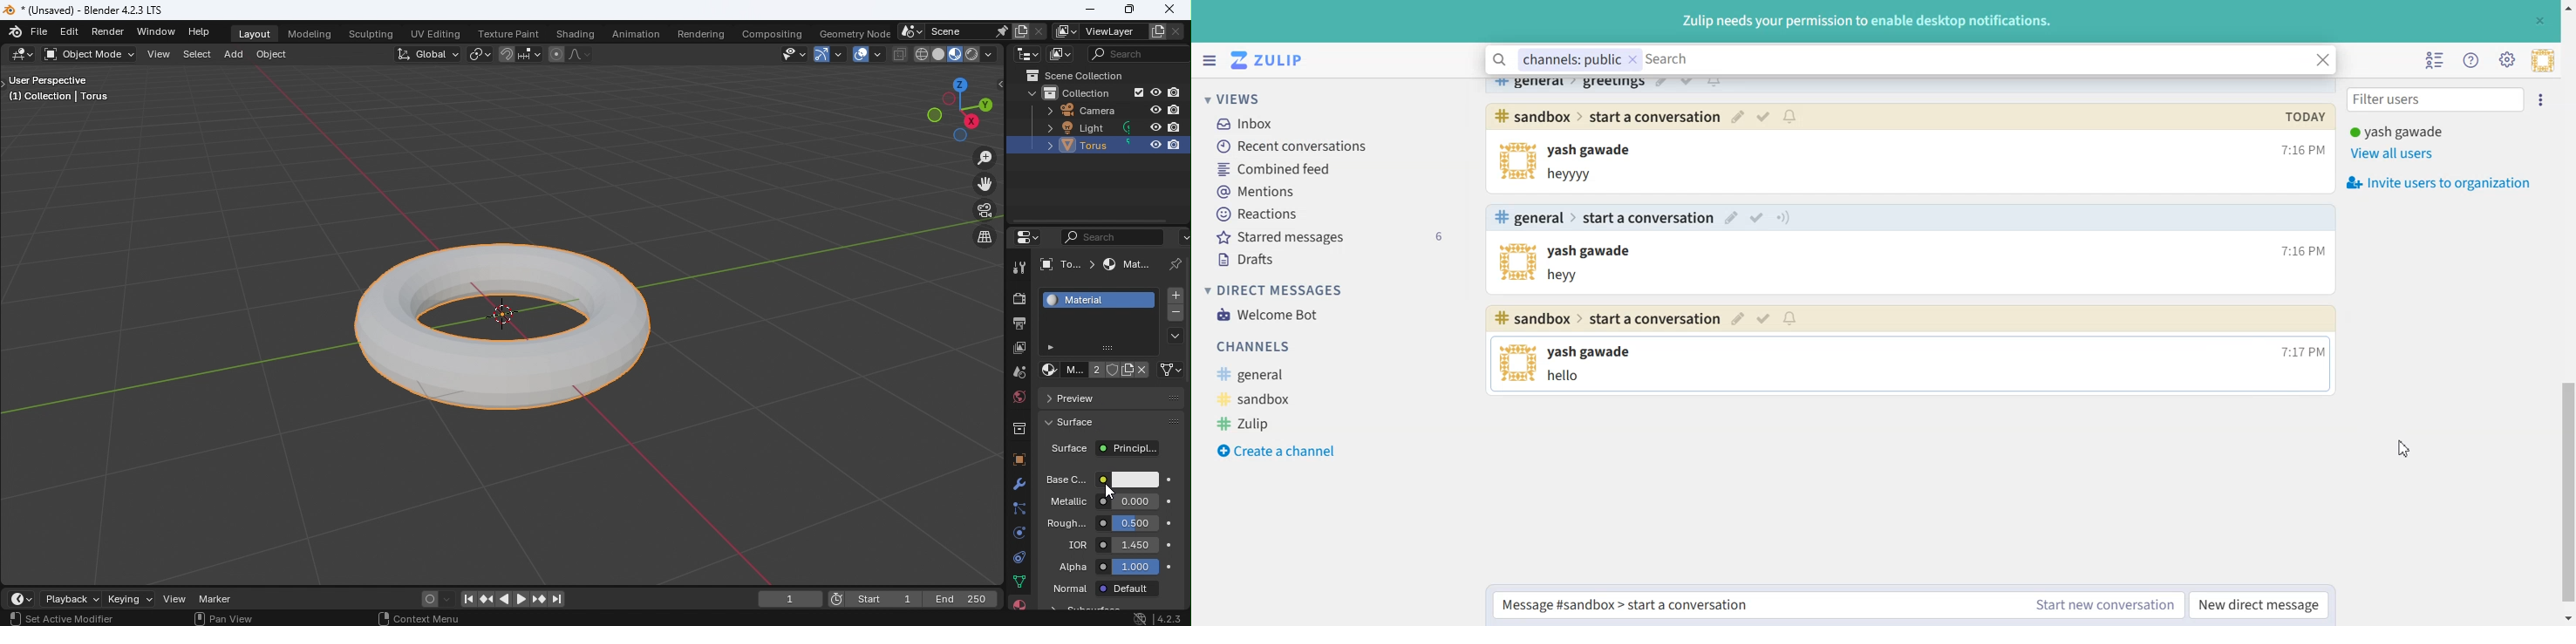  Describe the element at coordinates (1104, 568) in the screenshot. I see `Alpha` at that location.